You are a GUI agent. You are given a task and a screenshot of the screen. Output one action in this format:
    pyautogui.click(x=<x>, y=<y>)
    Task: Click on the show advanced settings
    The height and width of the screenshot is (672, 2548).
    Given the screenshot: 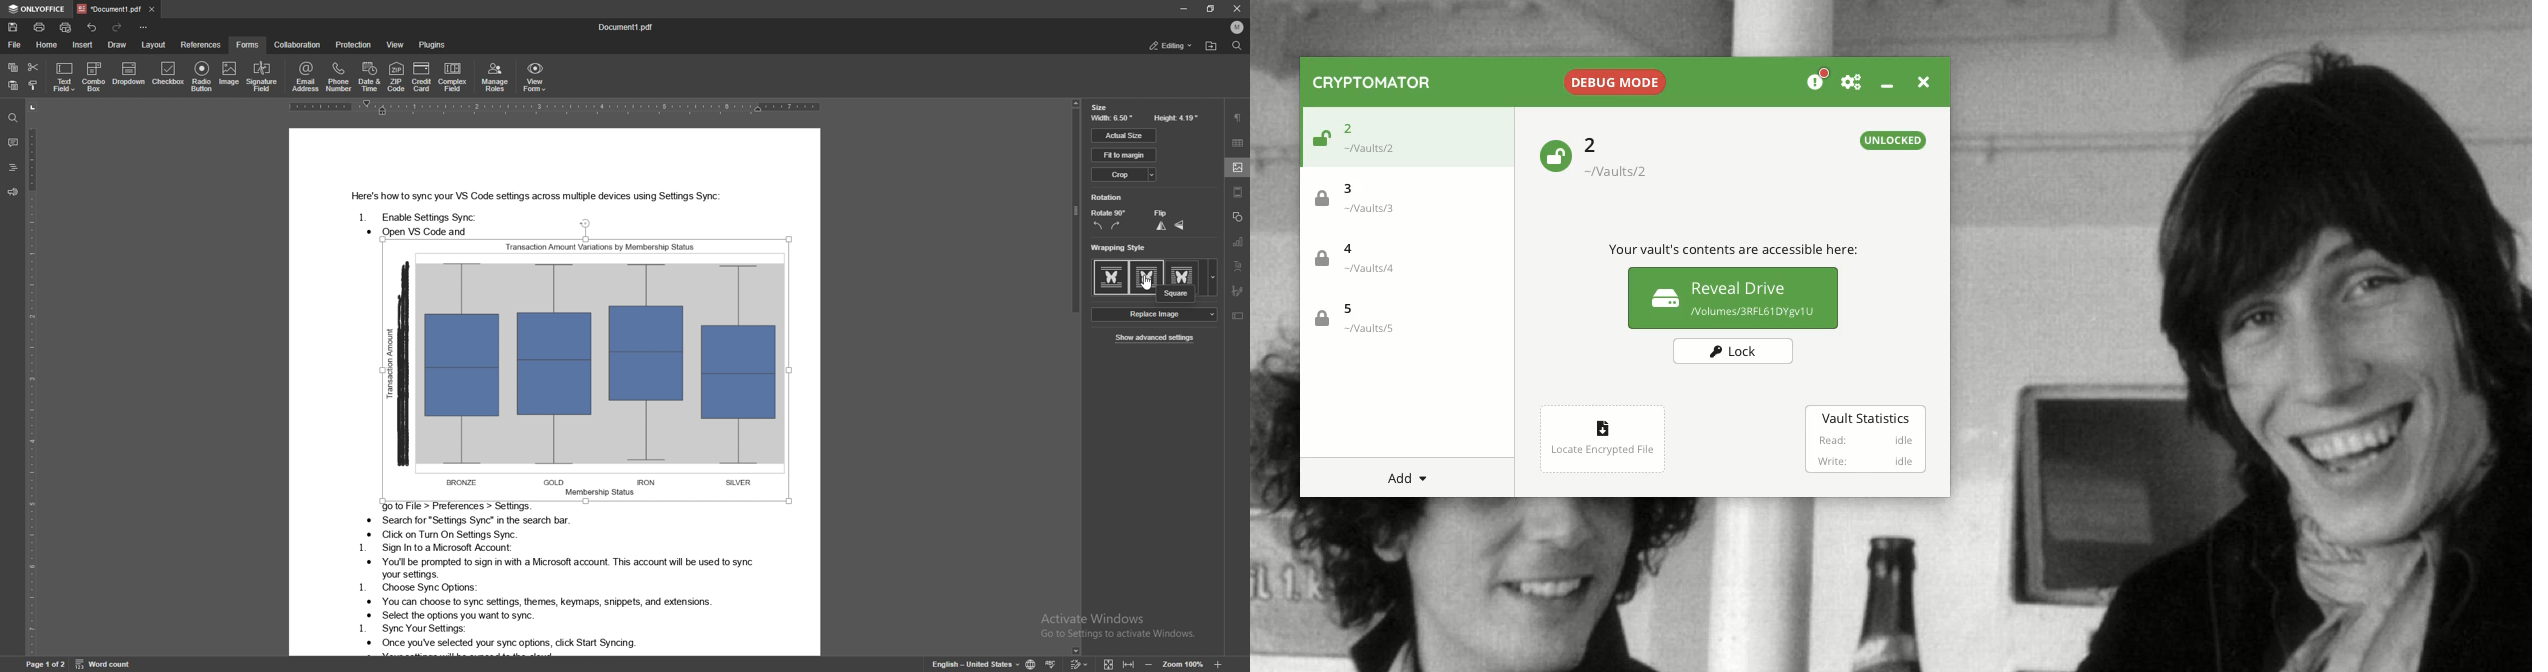 What is the action you would take?
    pyautogui.click(x=1155, y=339)
    